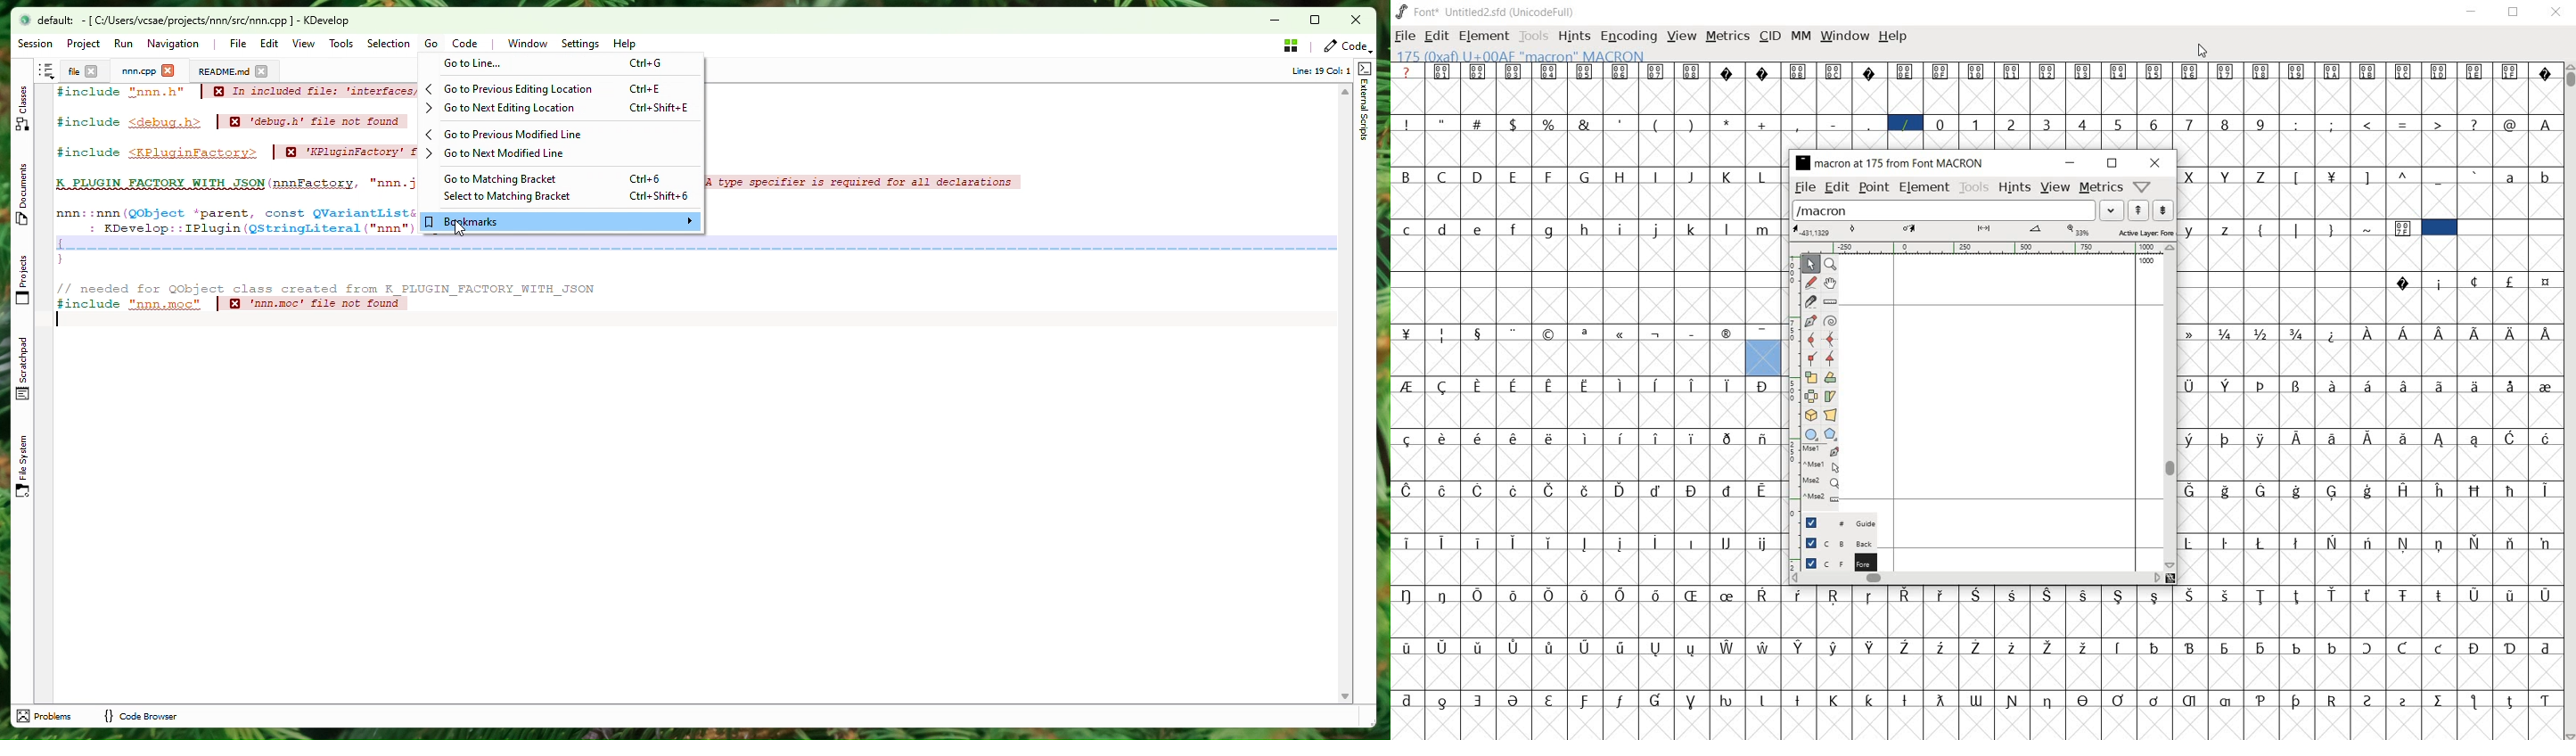 This screenshot has width=2576, height=756. Describe the element at coordinates (2332, 542) in the screenshot. I see `Symbol` at that location.